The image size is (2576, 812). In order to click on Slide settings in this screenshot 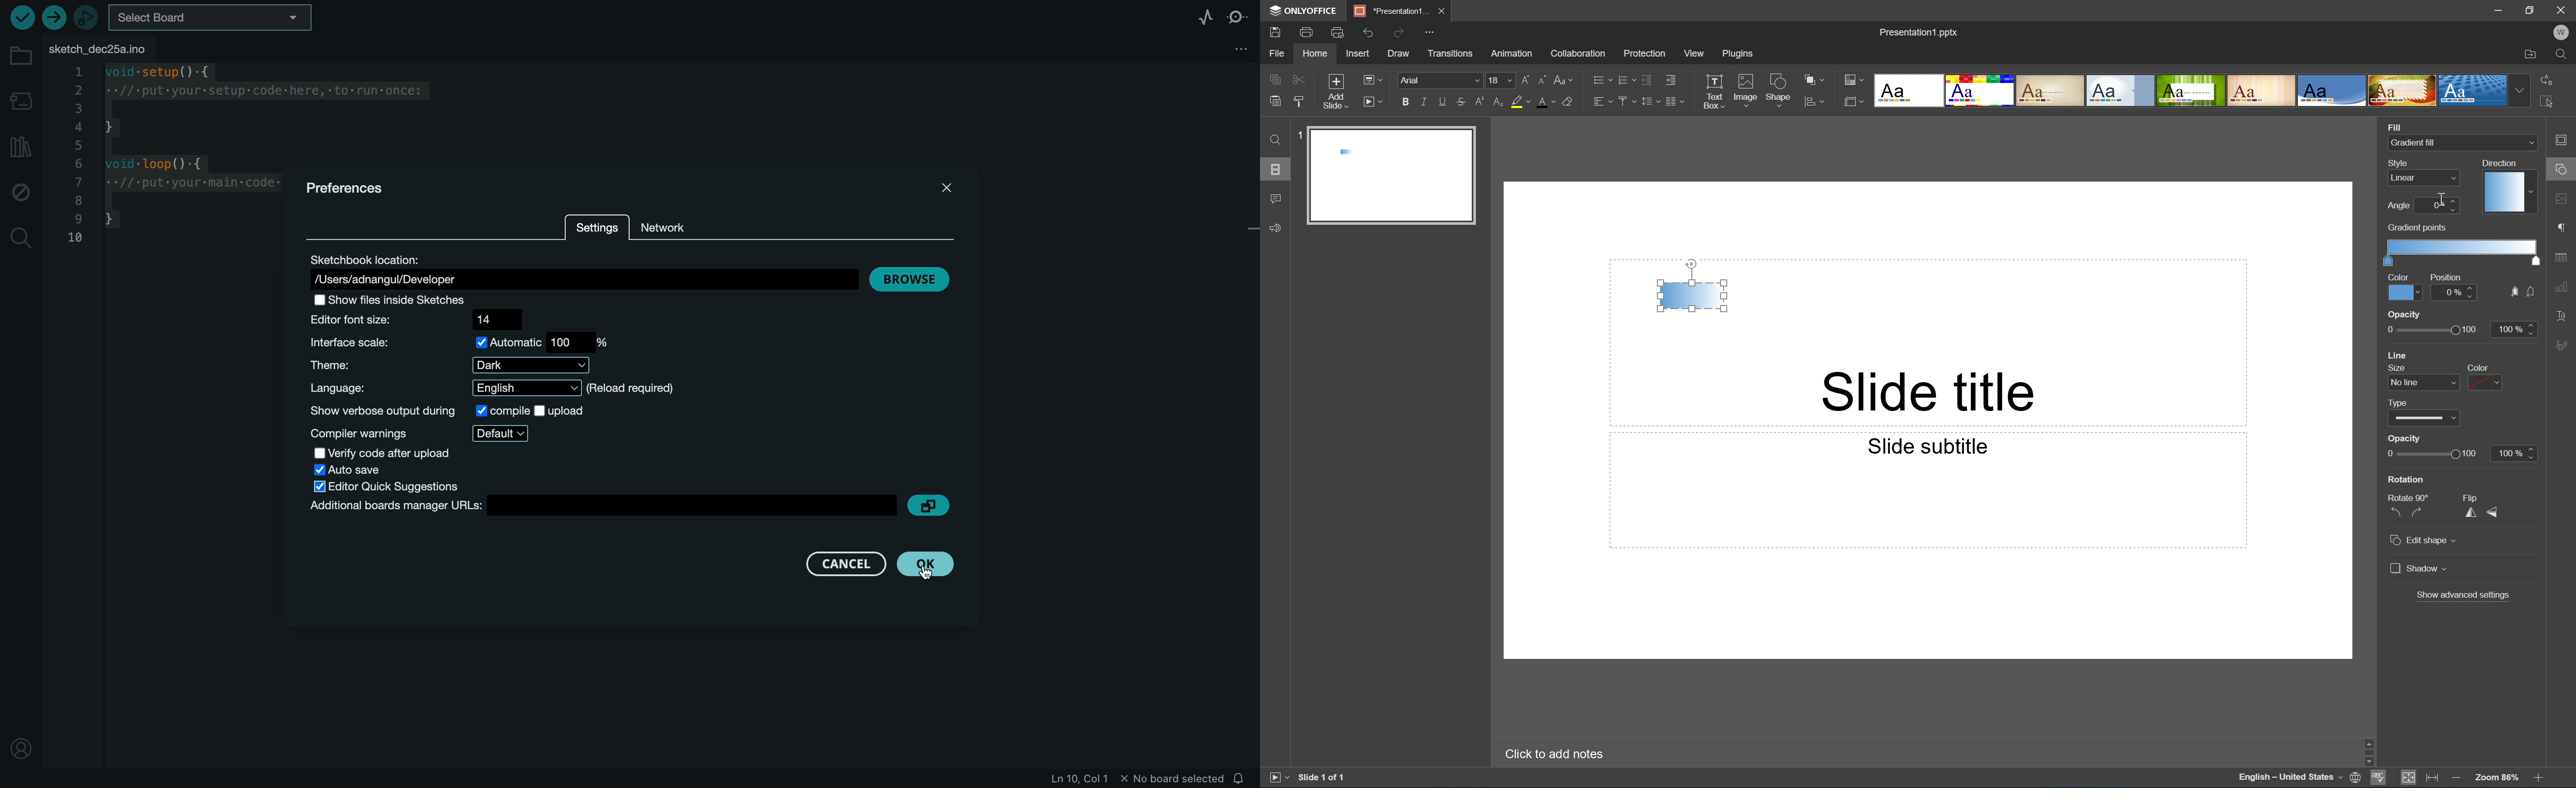, I will do `click(2565, 140)`.